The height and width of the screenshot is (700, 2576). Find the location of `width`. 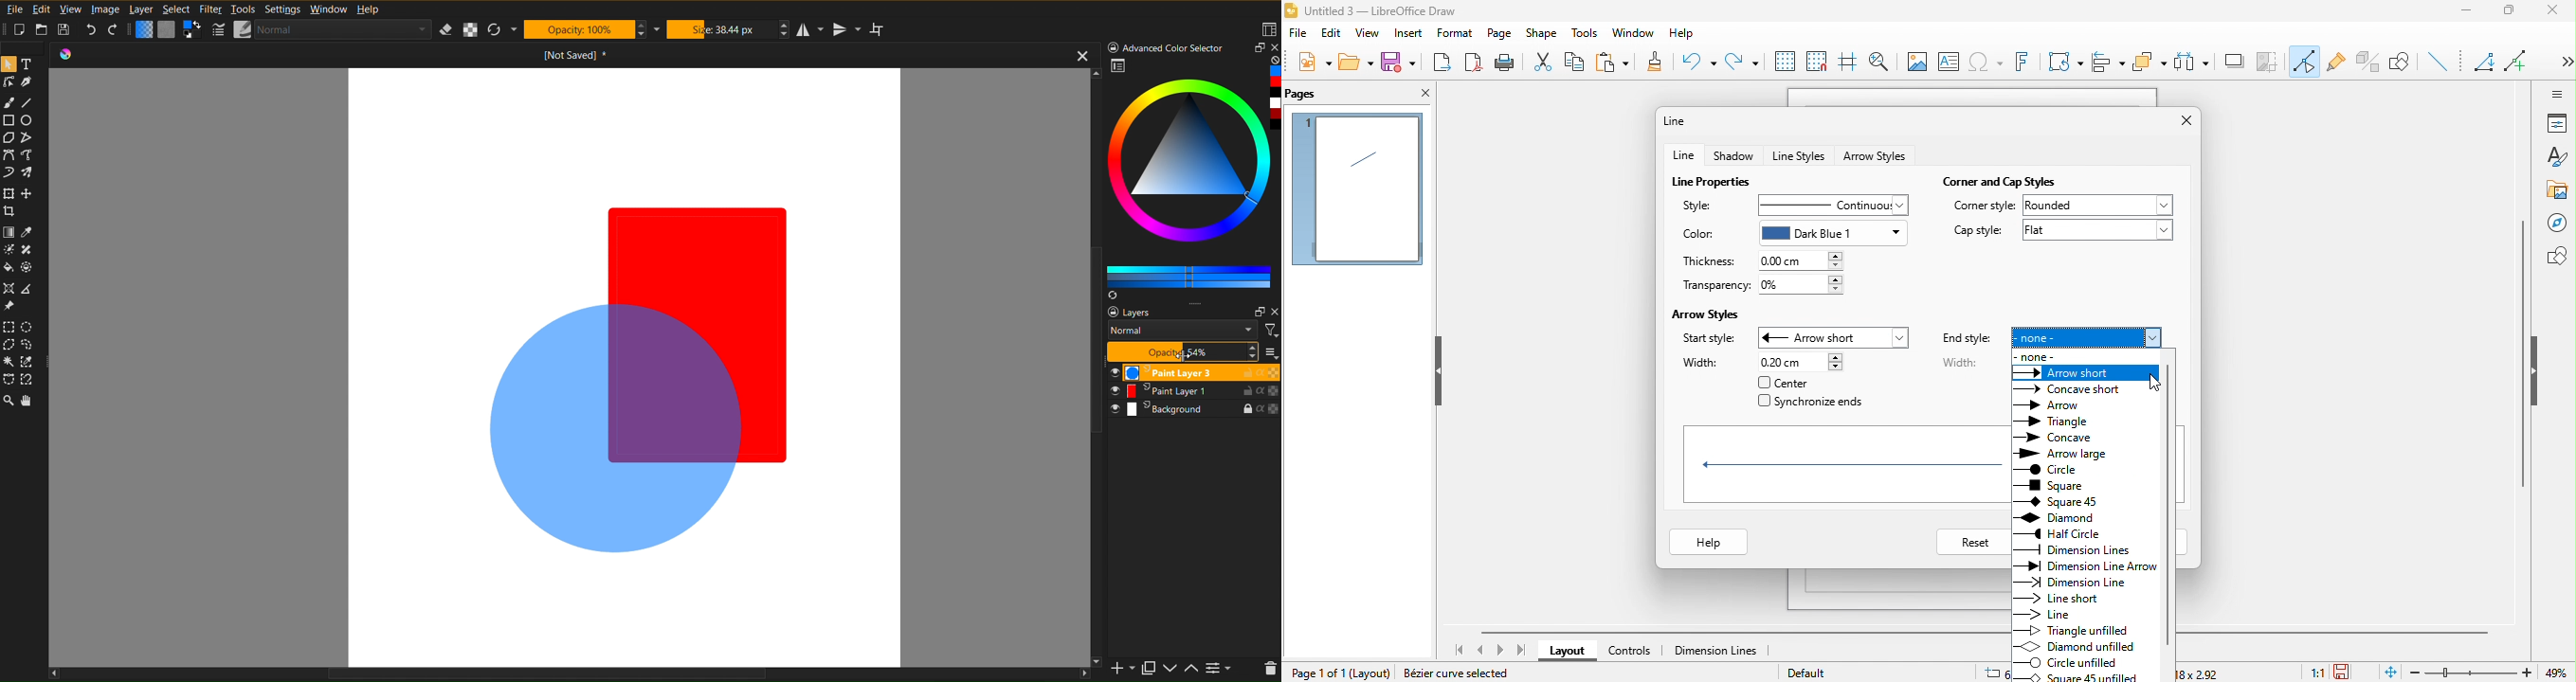

width is located at coordinates (1702, 362).